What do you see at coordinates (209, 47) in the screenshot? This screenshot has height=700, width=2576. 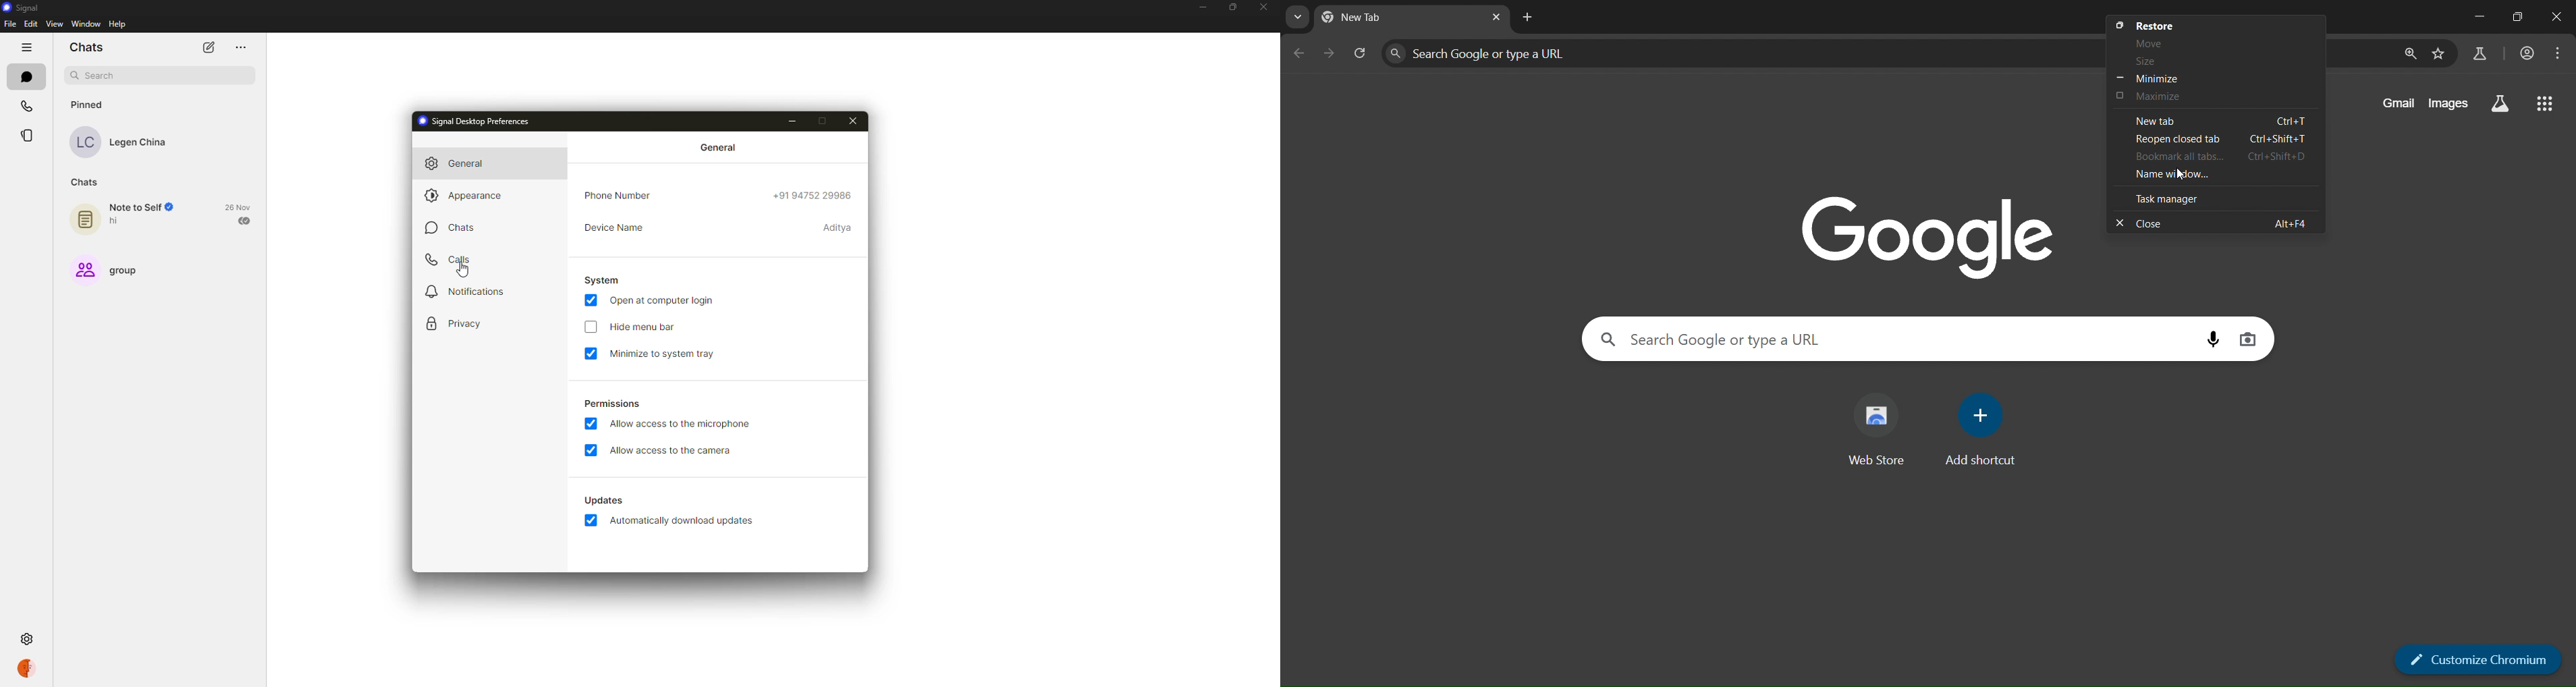 I see `new chat` at bounding box center [209, 47].